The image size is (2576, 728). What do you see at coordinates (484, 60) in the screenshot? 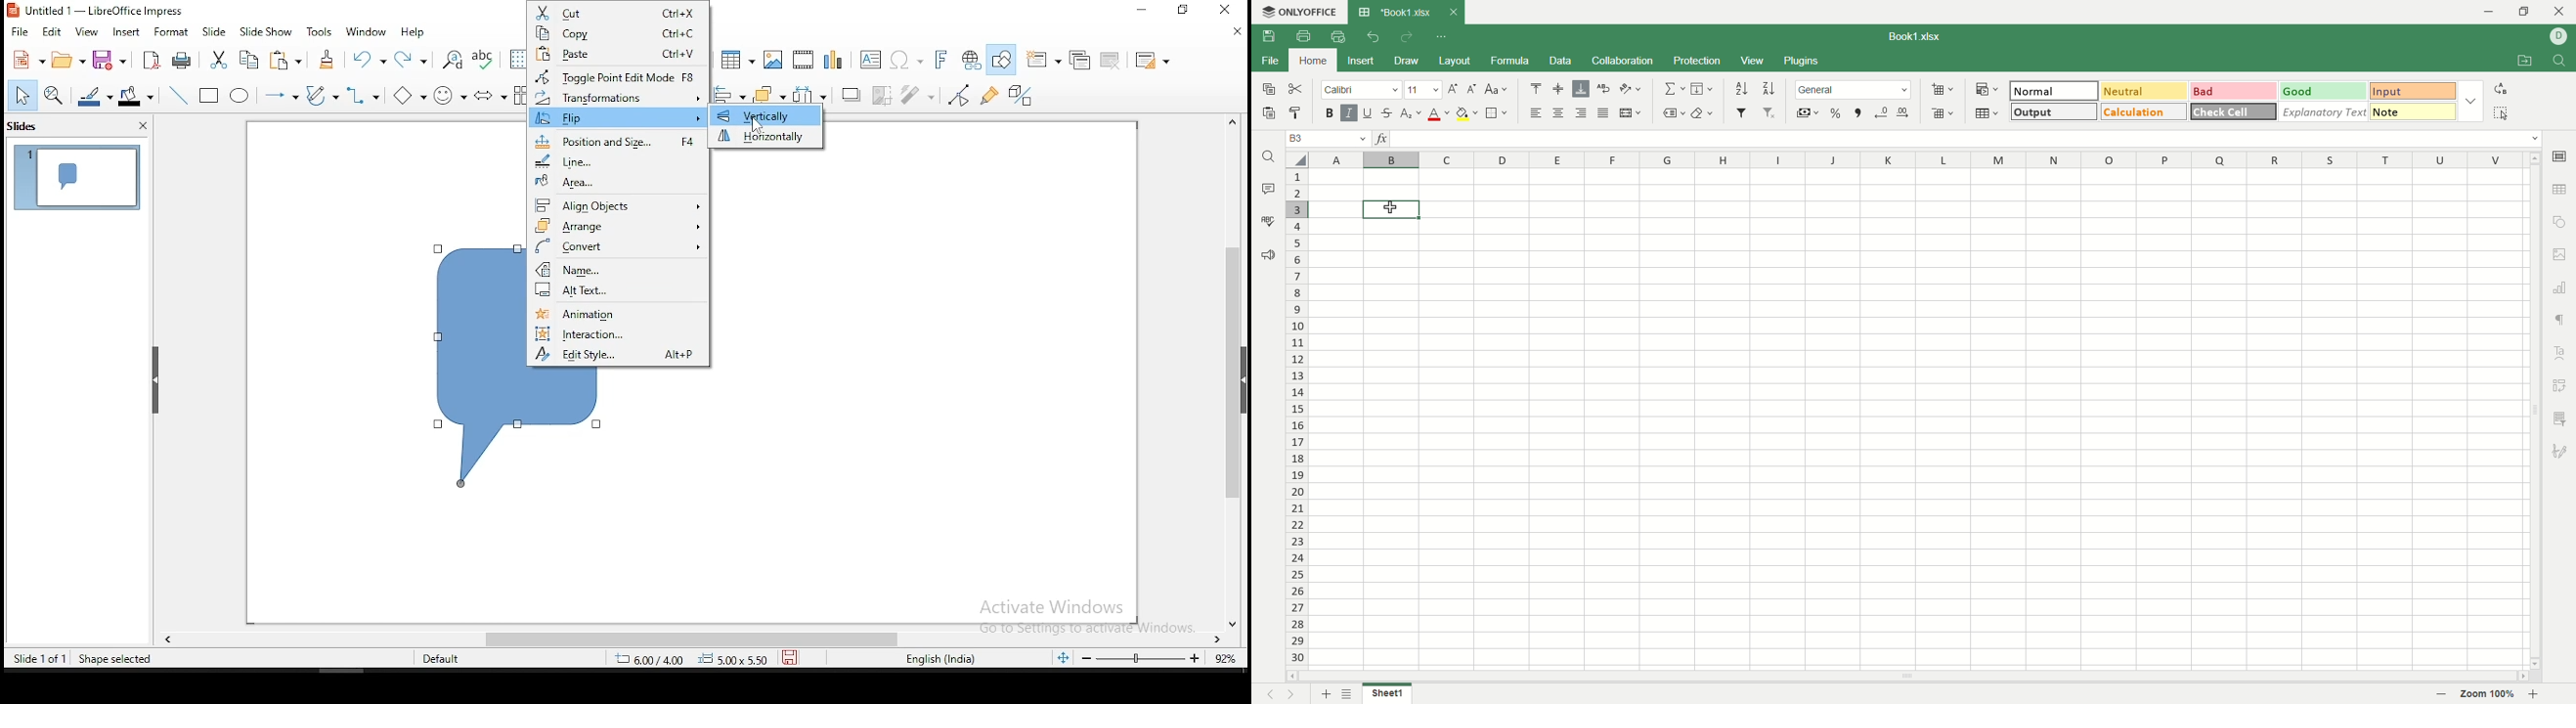
I see `spell check` at bounding box center [484, 60].